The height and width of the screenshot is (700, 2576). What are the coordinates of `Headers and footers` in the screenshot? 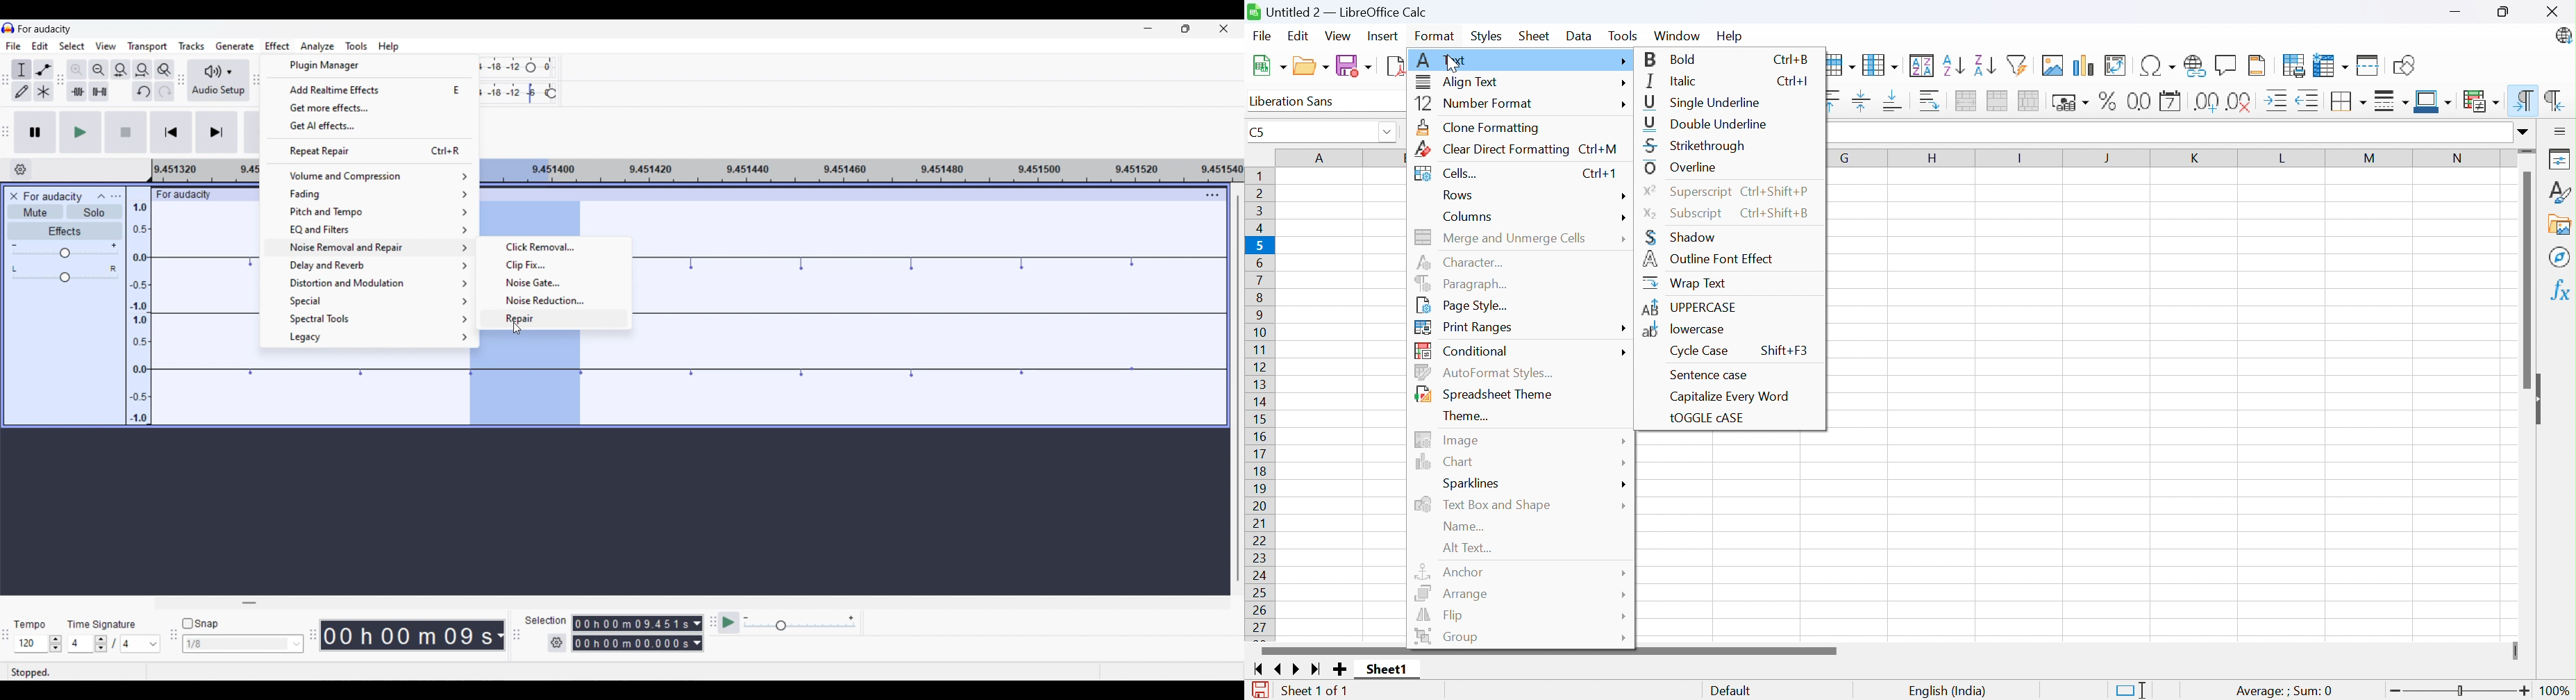 It's located at (2258, 65).